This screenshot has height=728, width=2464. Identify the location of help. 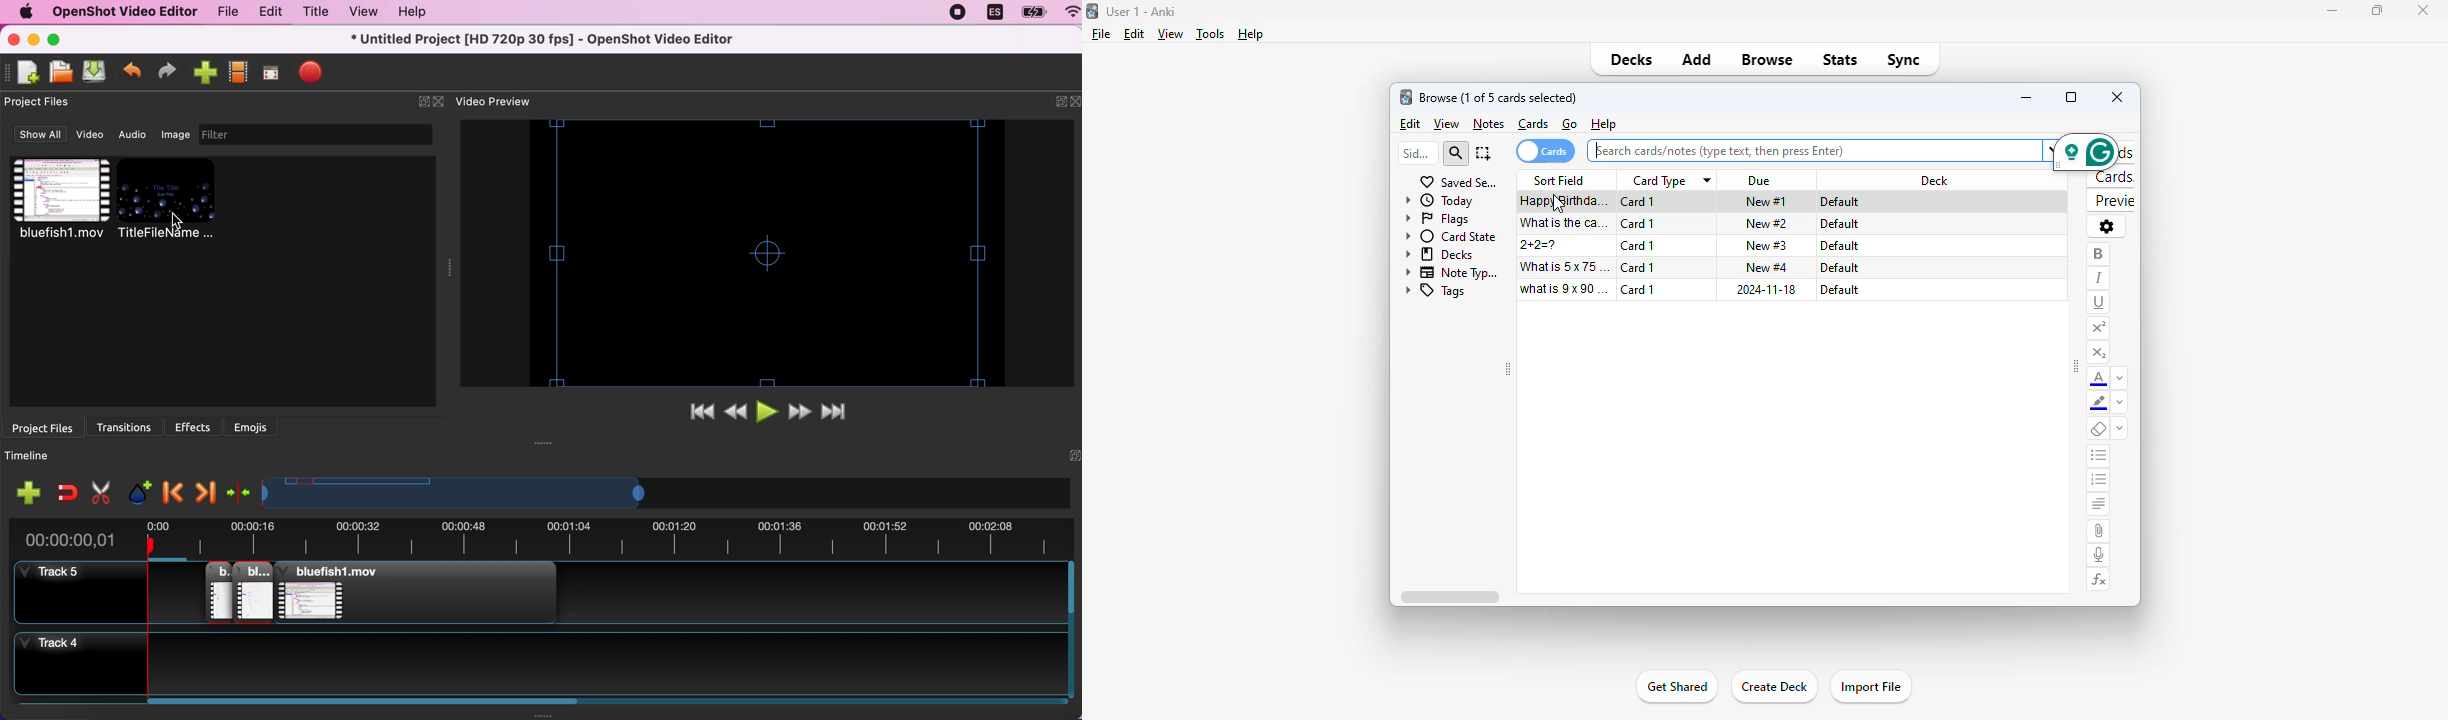
(1604, 123).